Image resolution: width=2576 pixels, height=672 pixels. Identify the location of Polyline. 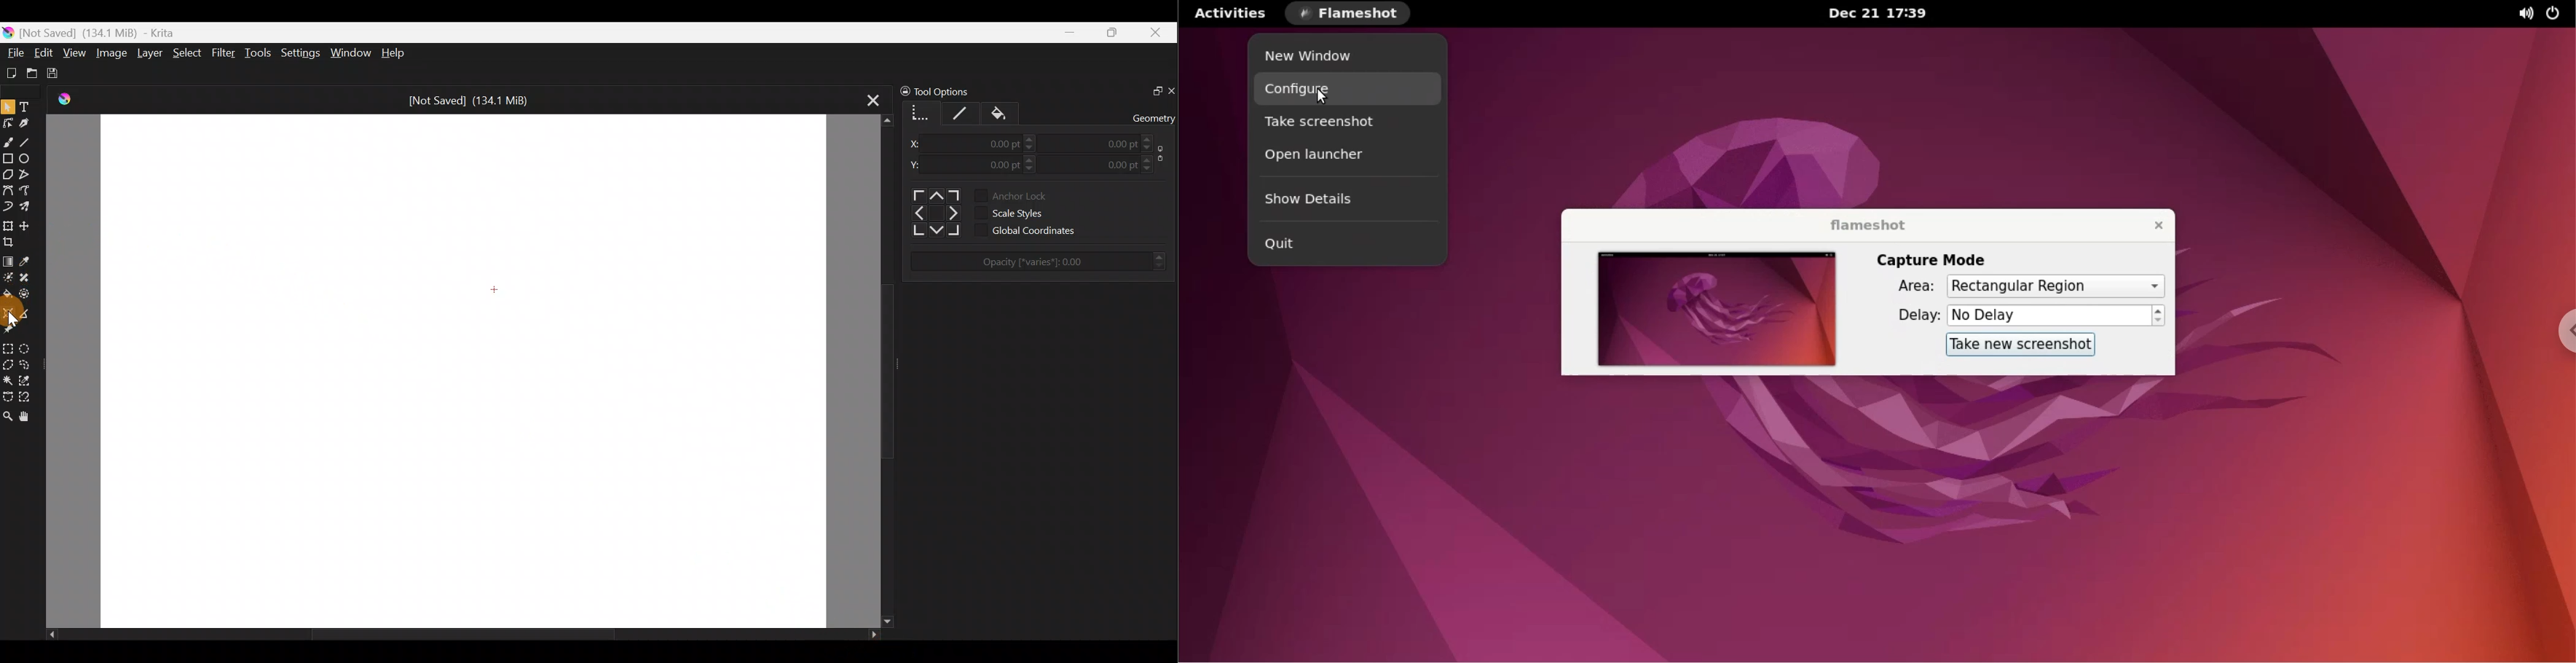
(28, 175).